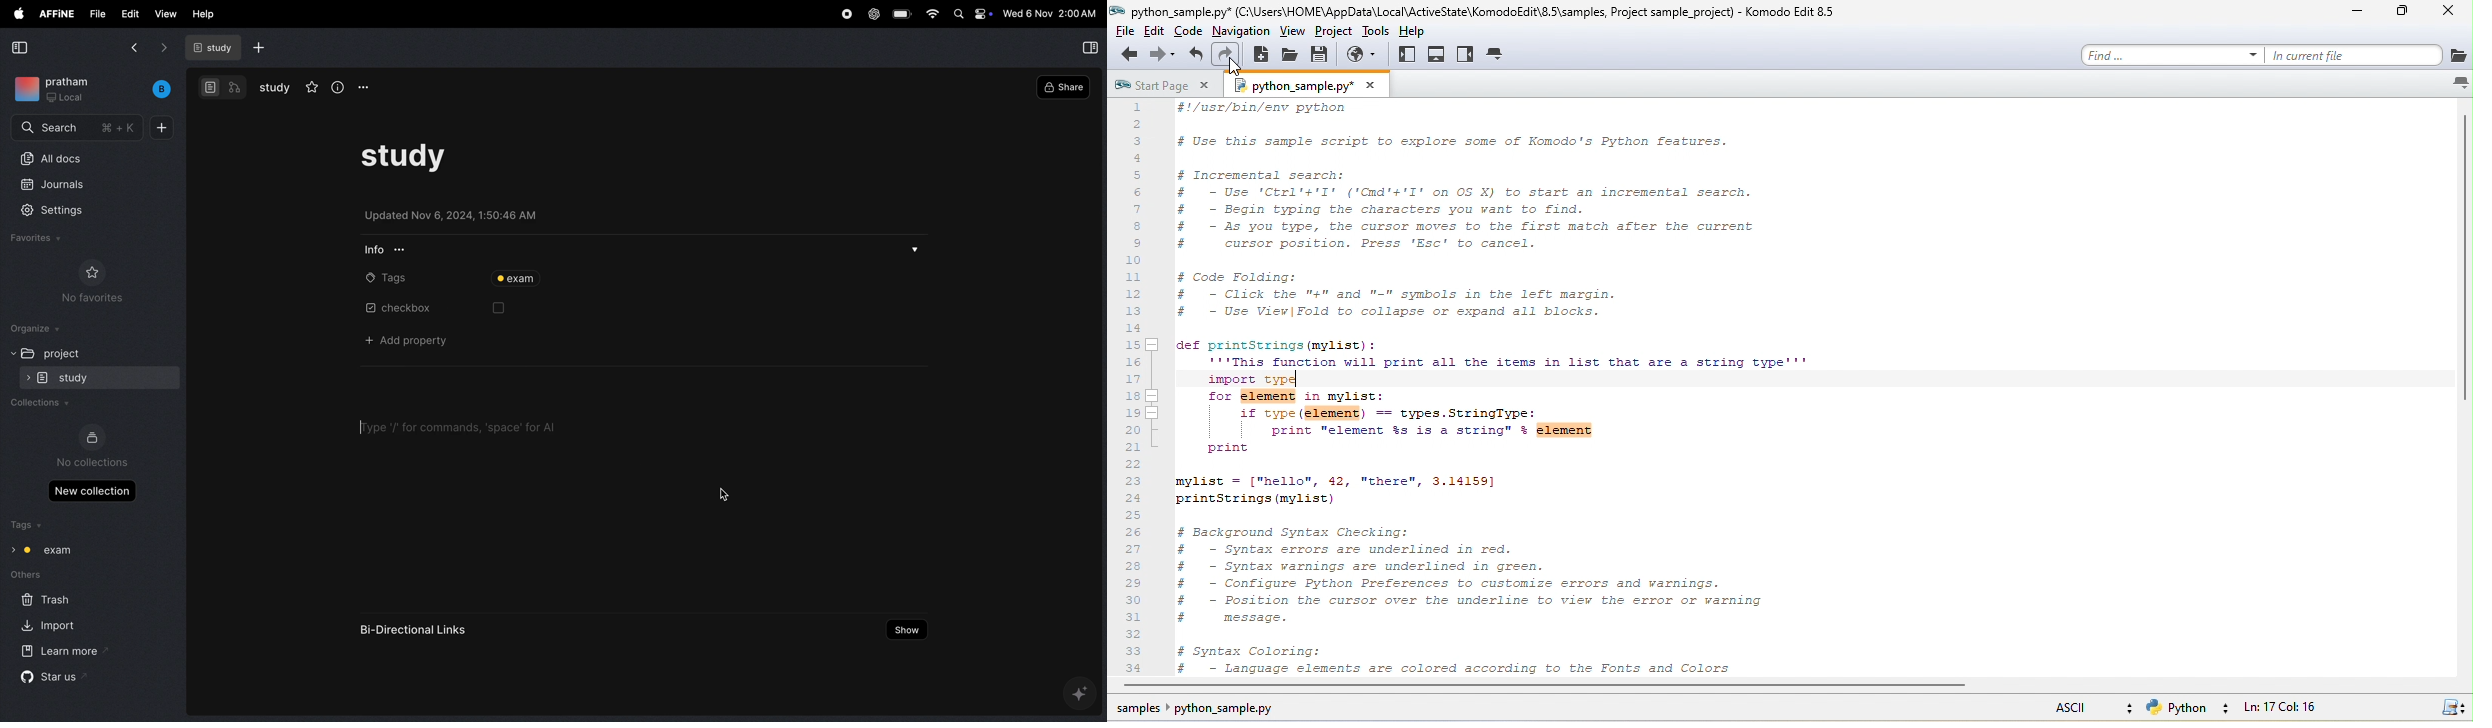 The width and height of the screenshot is (2492, 728). I want to click on python, so click(2191, 707).